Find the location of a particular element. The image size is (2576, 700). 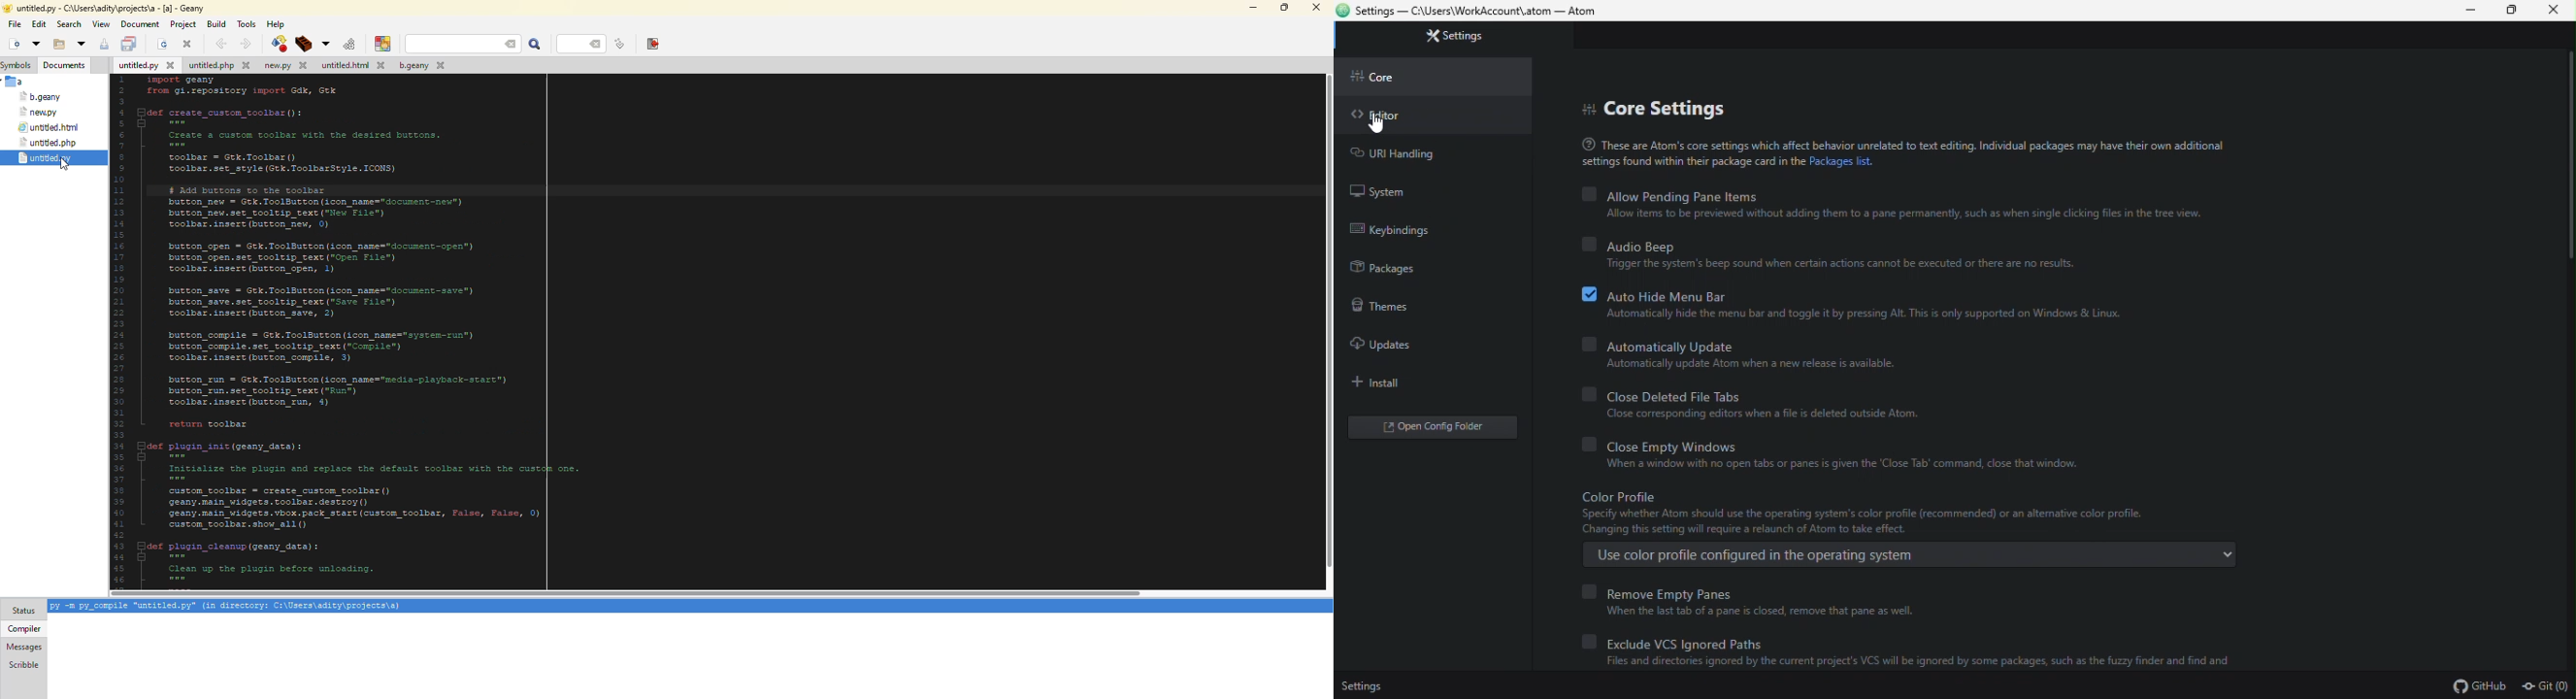

back is located at coordinates (222, 42).